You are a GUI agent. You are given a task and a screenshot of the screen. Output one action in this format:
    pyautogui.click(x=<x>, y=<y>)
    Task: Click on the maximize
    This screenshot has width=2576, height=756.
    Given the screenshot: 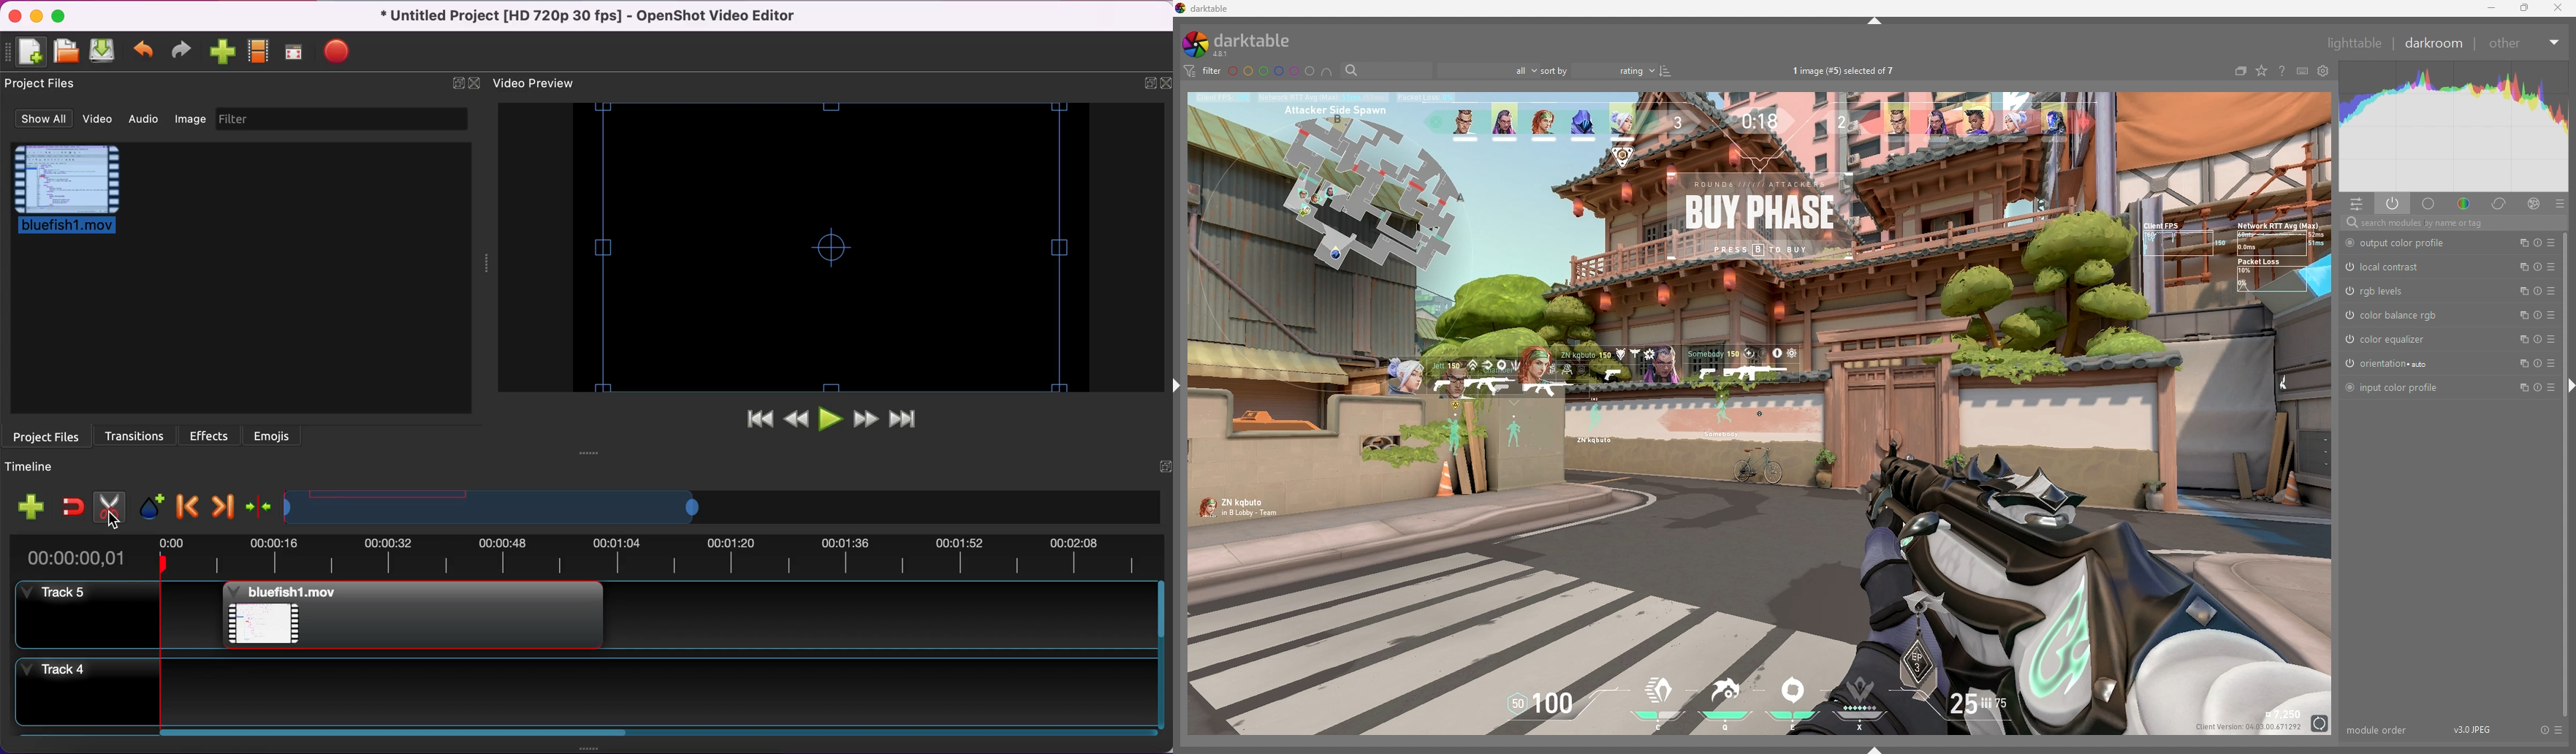 What is the action you would take?
    pyautogui.click(x=59, y=16)
    